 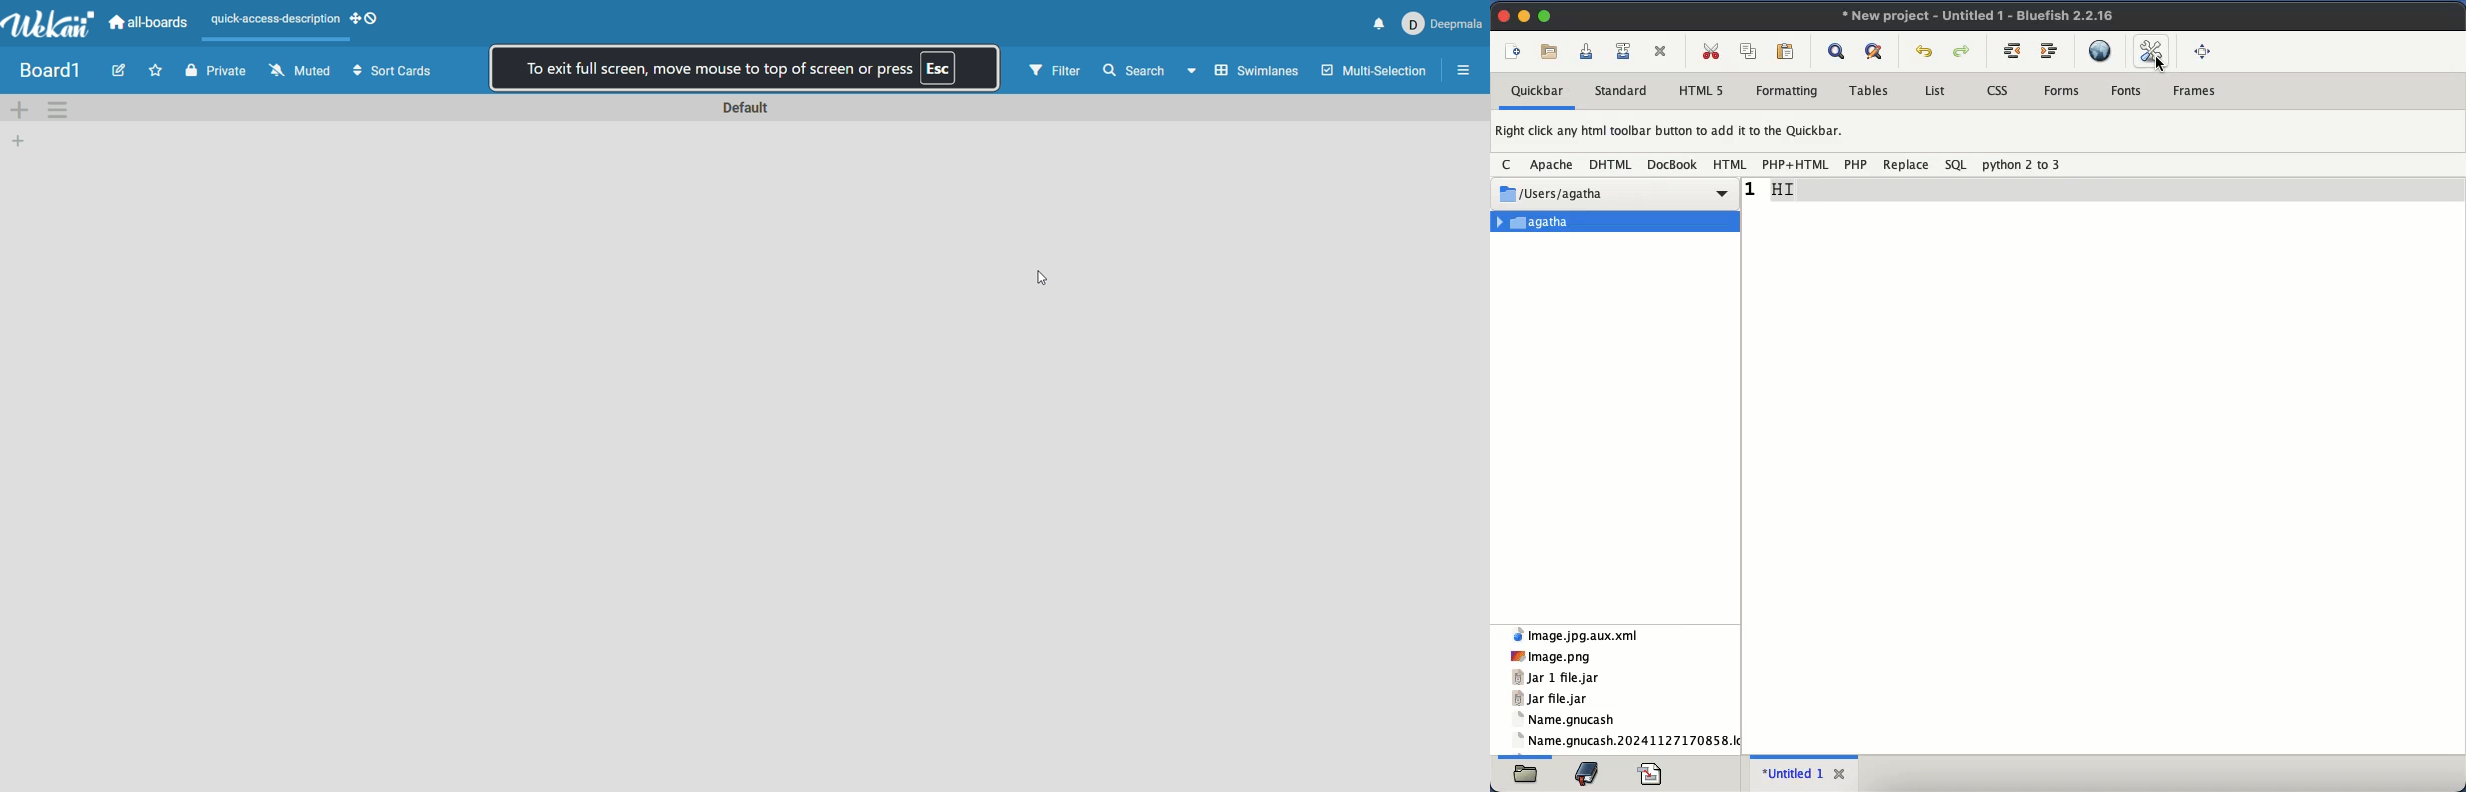 I want to click on png, so click(x=1549, y=655).